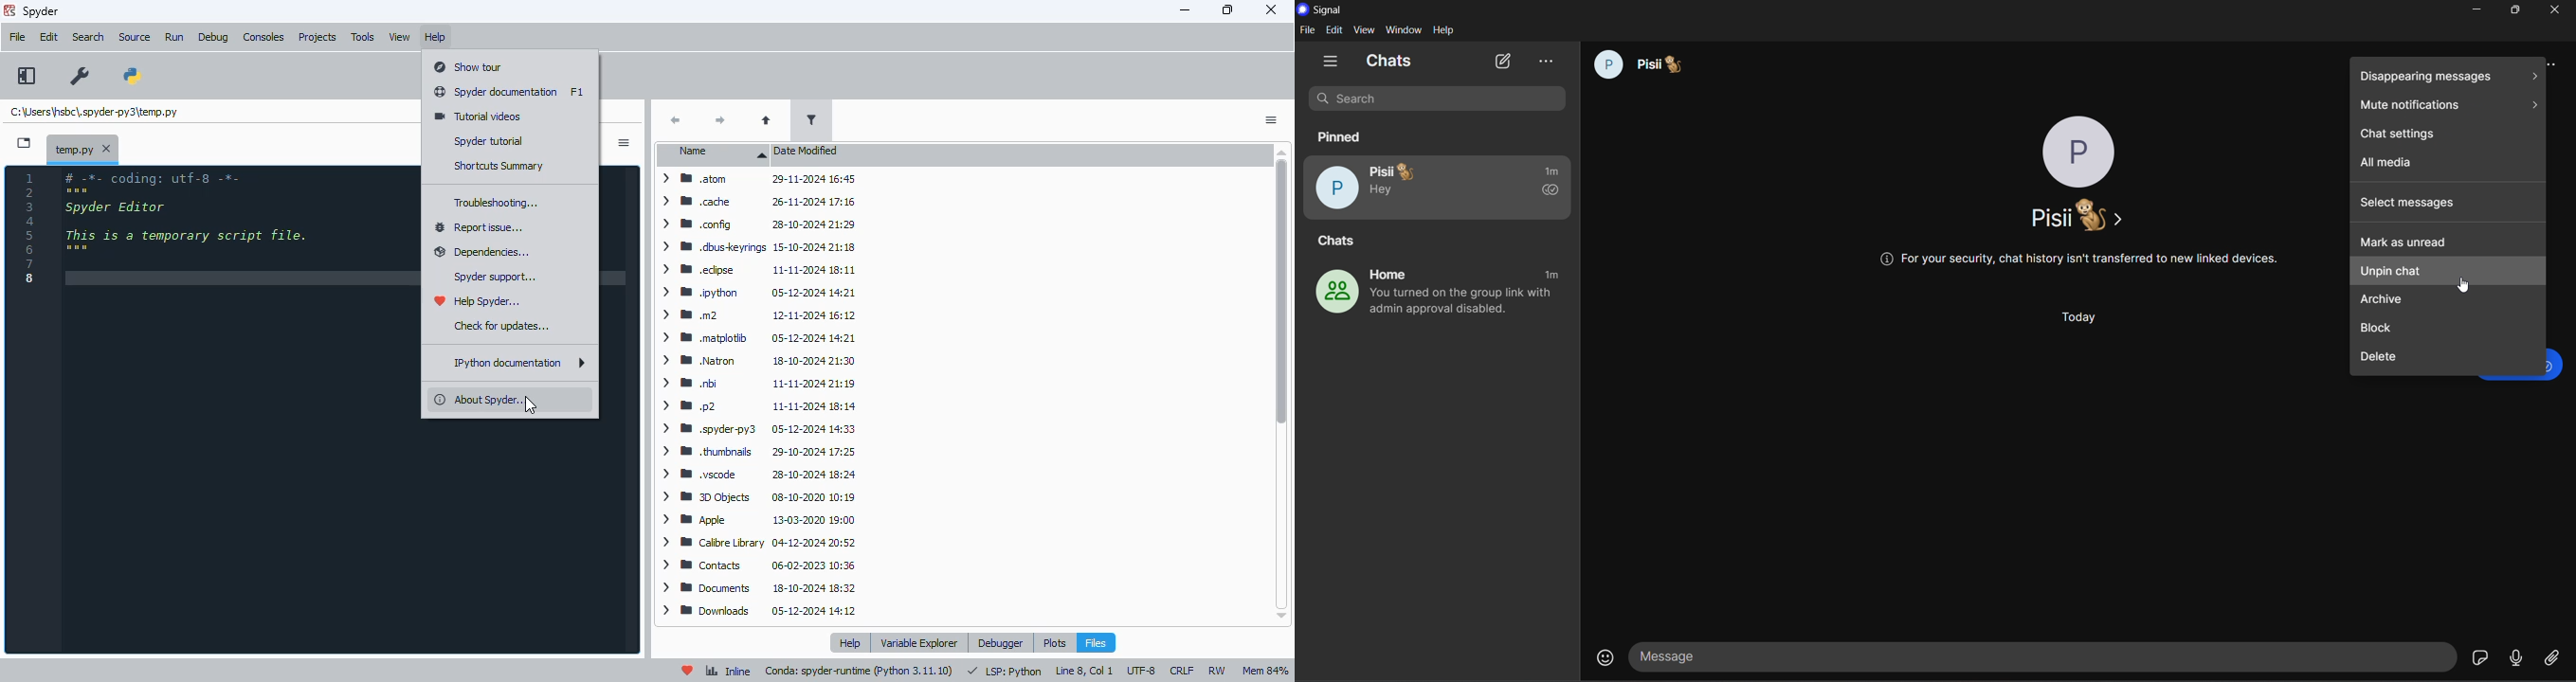 The width and height of the screenshot is (2576, 700). What do you see at coordinates (717, 154) in the screenshot?
I see `name` at bounding box center [717, 154].